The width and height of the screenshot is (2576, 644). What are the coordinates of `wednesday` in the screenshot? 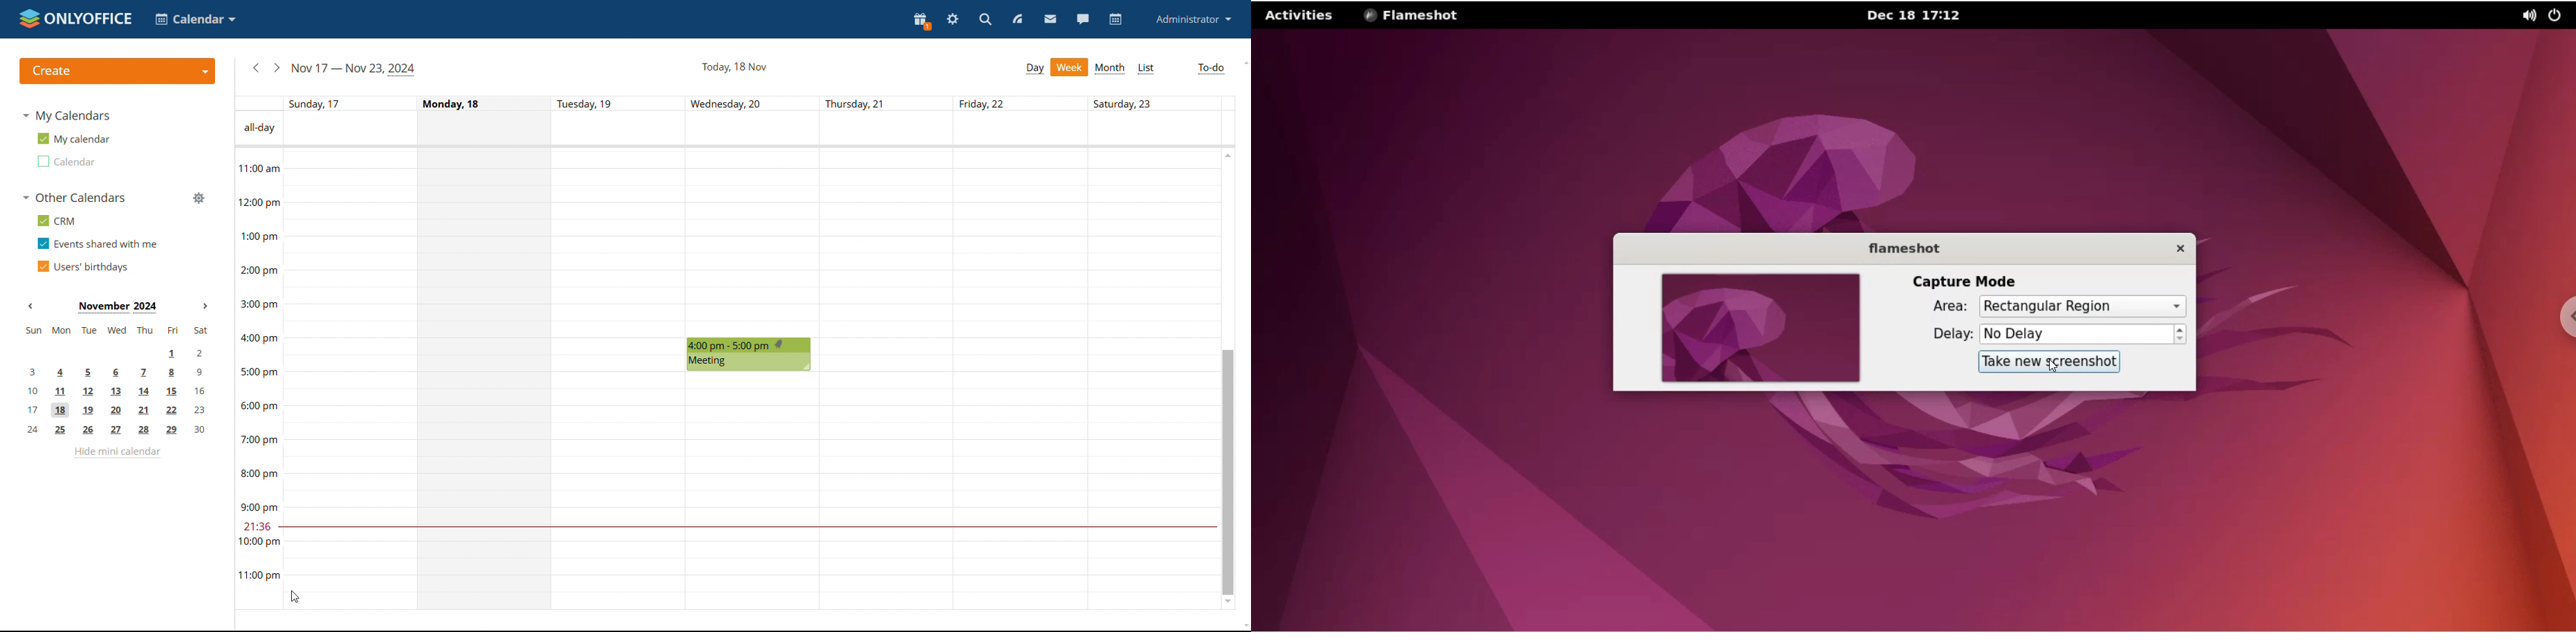 It's located at (753, 242).